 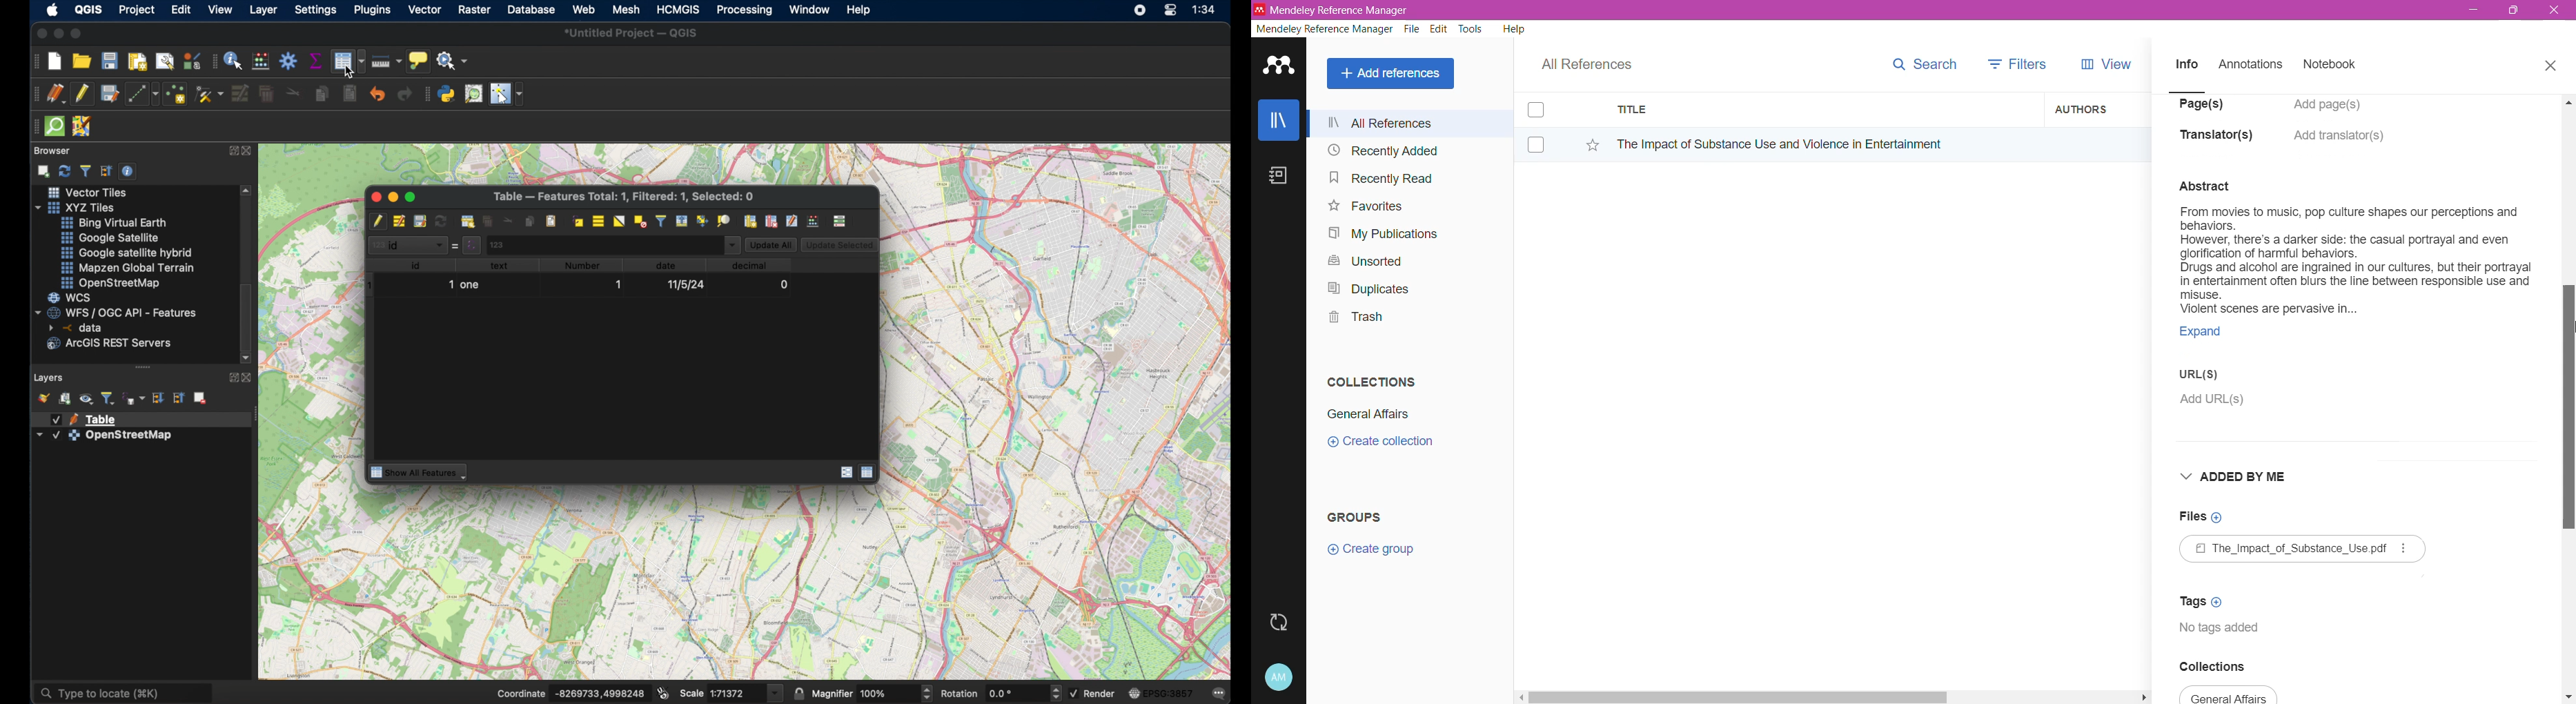 What do you see at coordinates (2217, 333) in the screenshot?
I see `expand` at bounding box center [2217, 333].